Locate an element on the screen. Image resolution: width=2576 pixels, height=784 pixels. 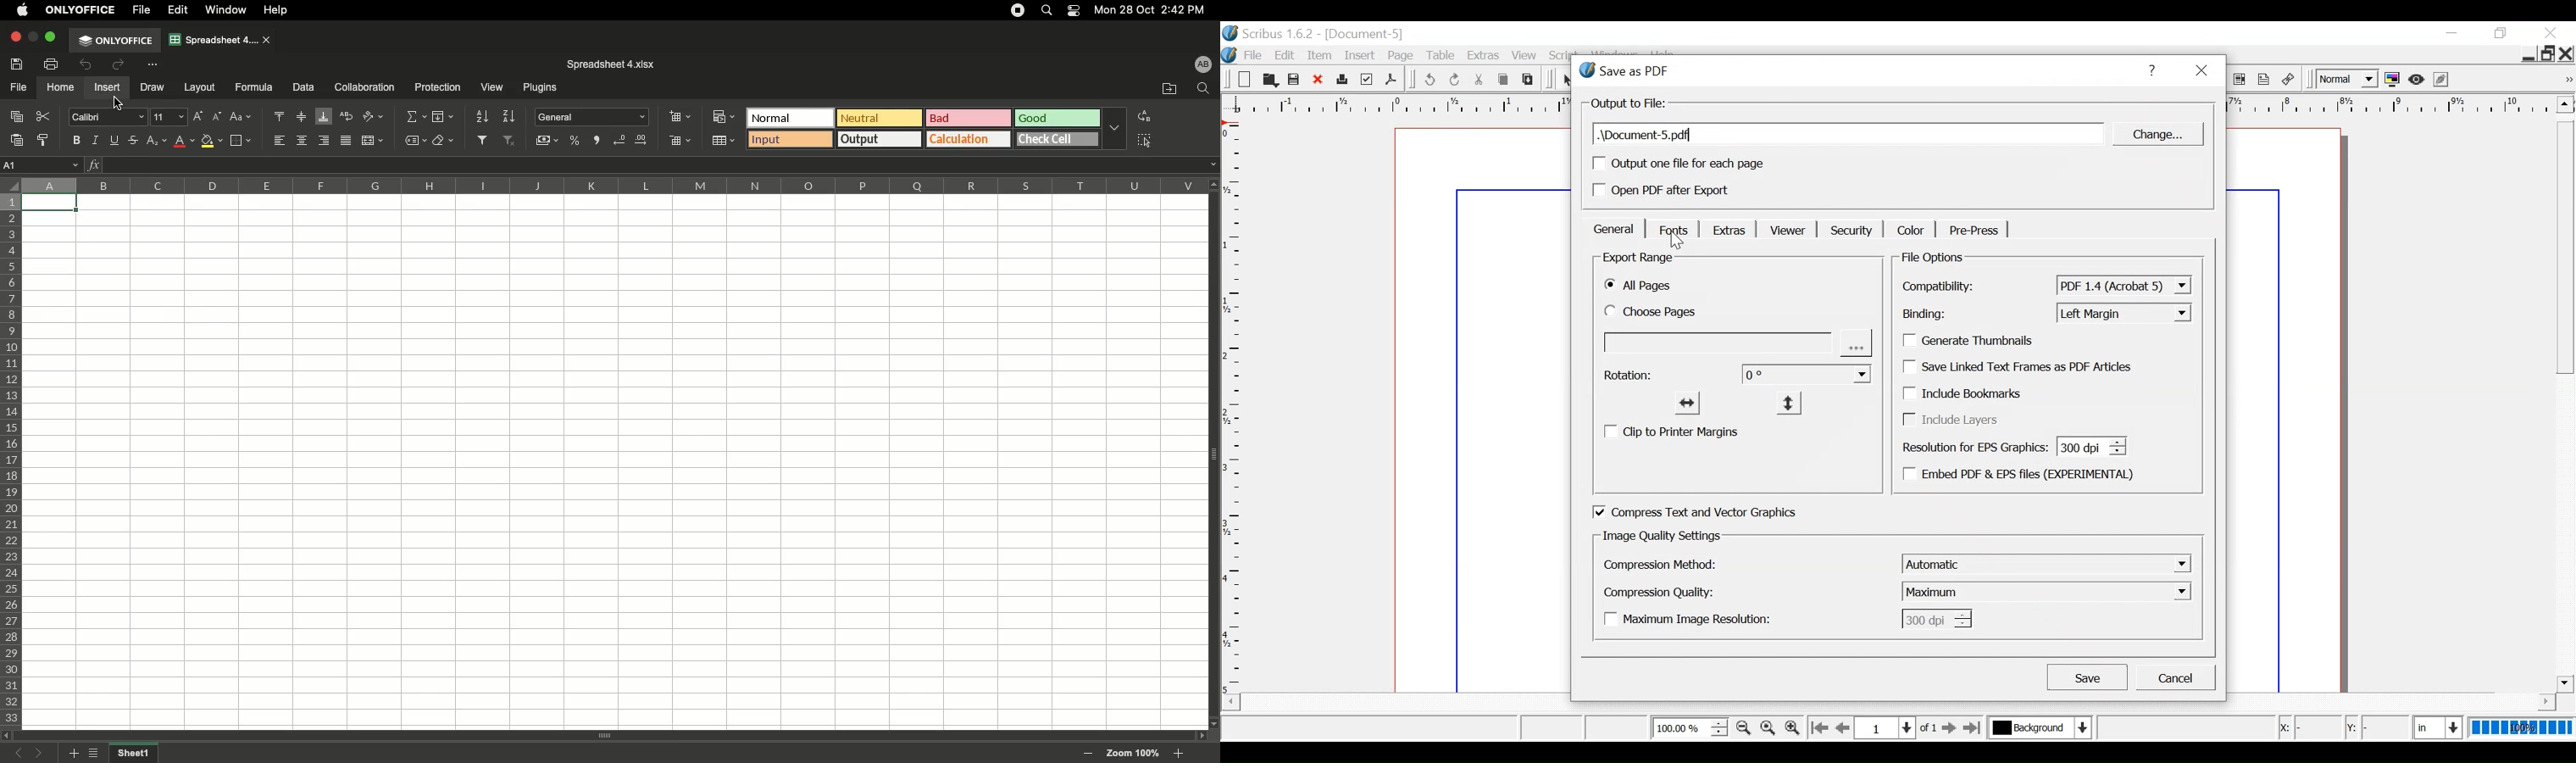
Good is located at coordinates (1059, 118).